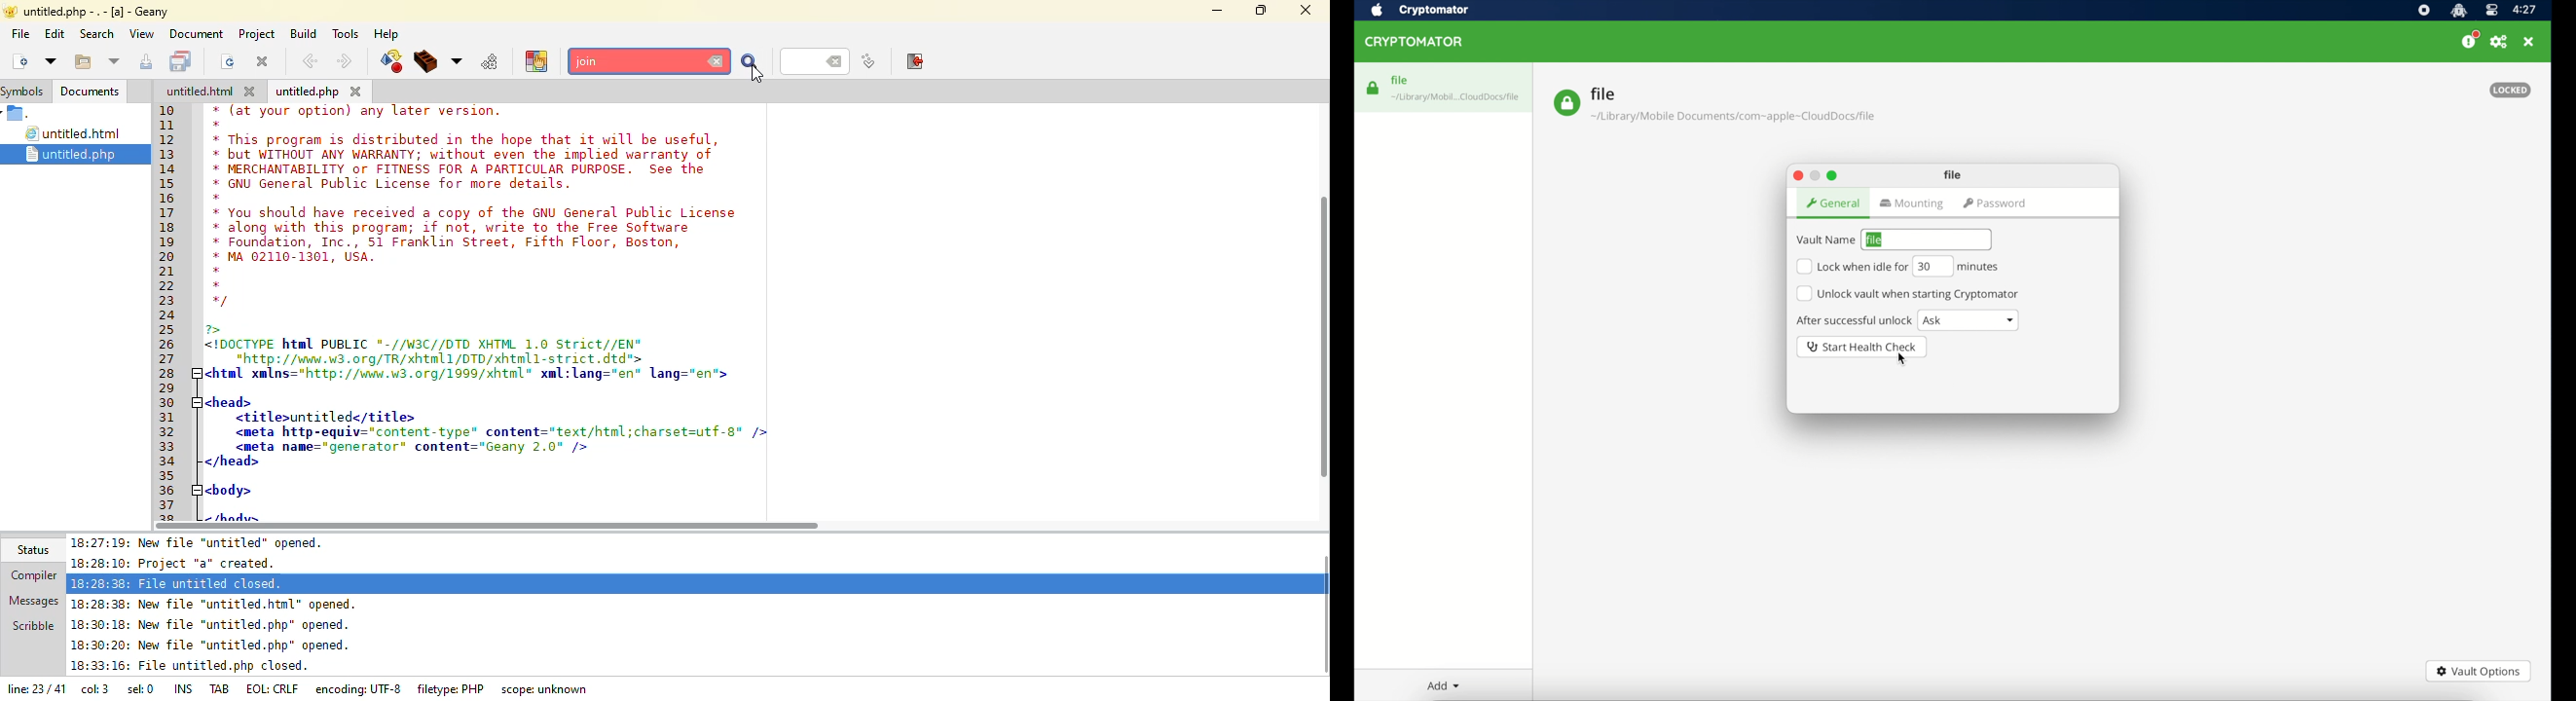 The image size is (2576, 728). What do you see at coordinates (169, 491) in the screenshot?
I see `36` at bounding box center [169, 491].